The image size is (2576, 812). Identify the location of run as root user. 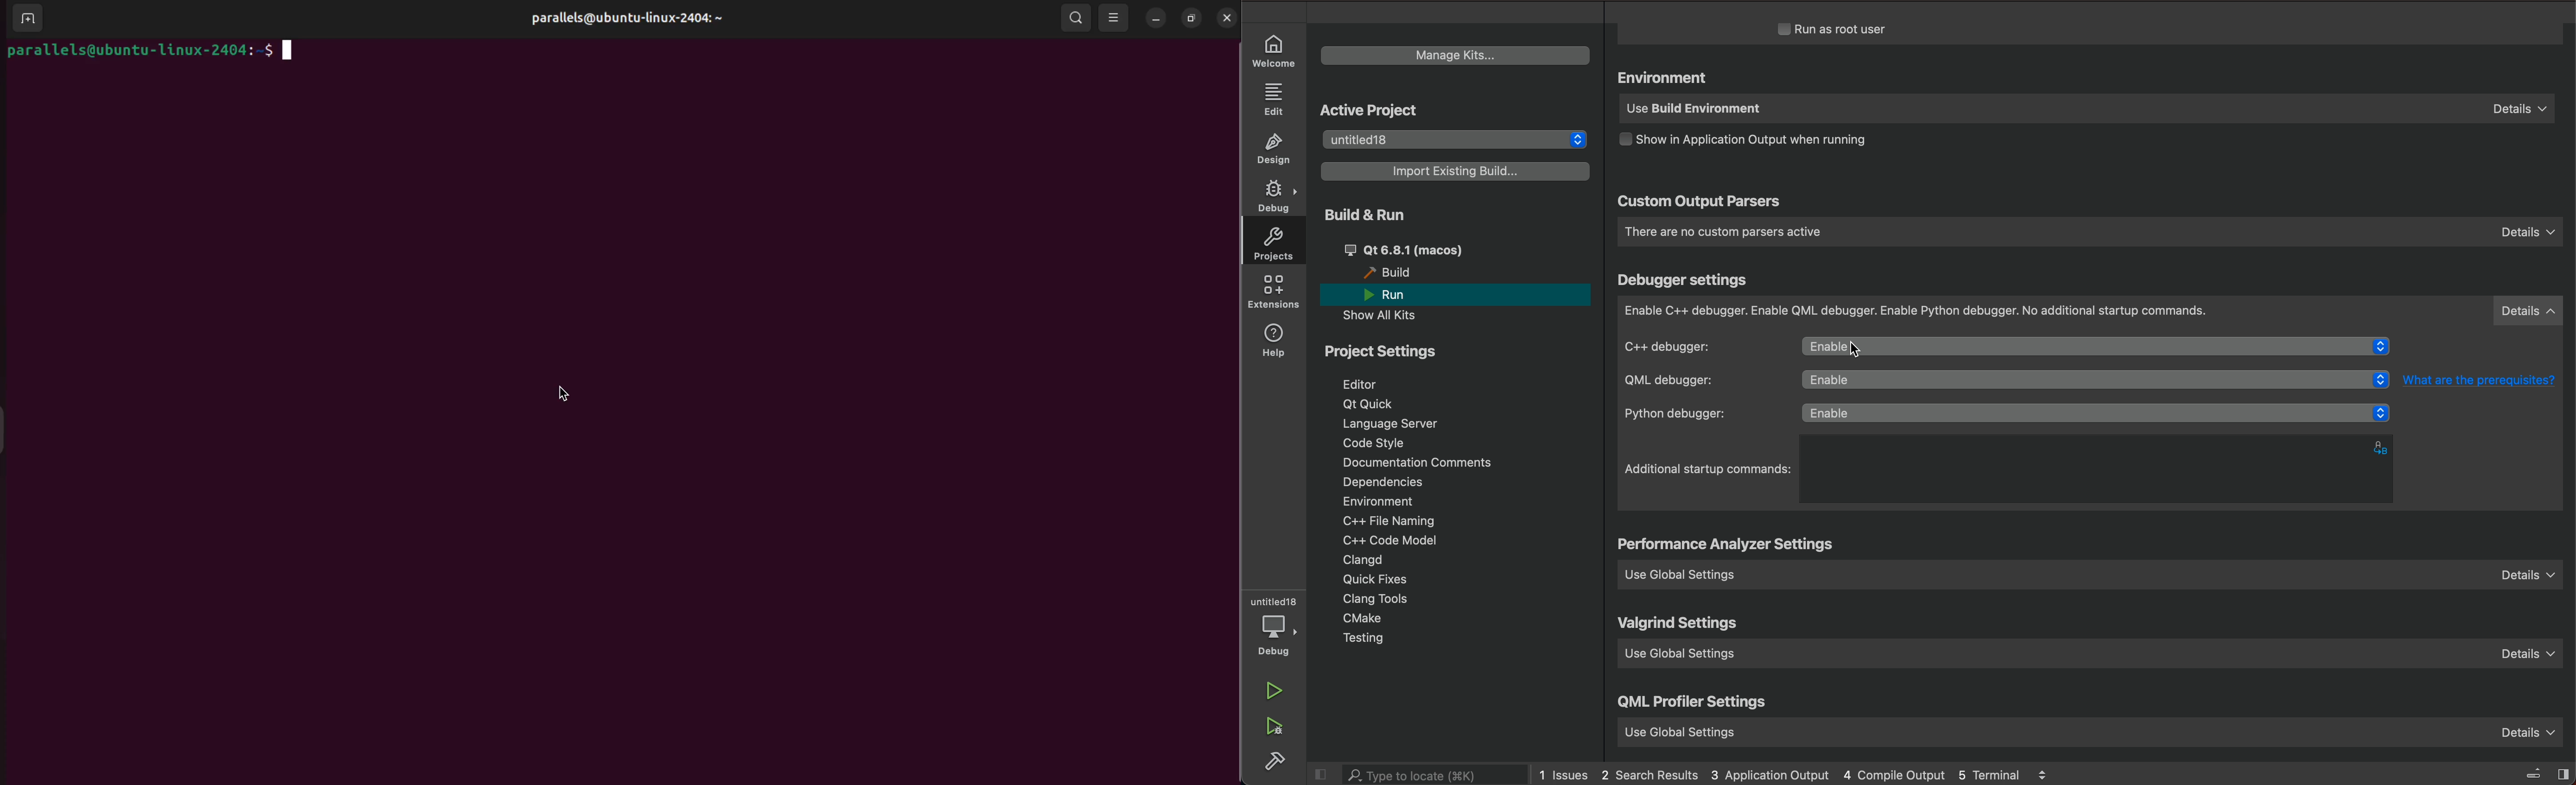
(1846, 29).